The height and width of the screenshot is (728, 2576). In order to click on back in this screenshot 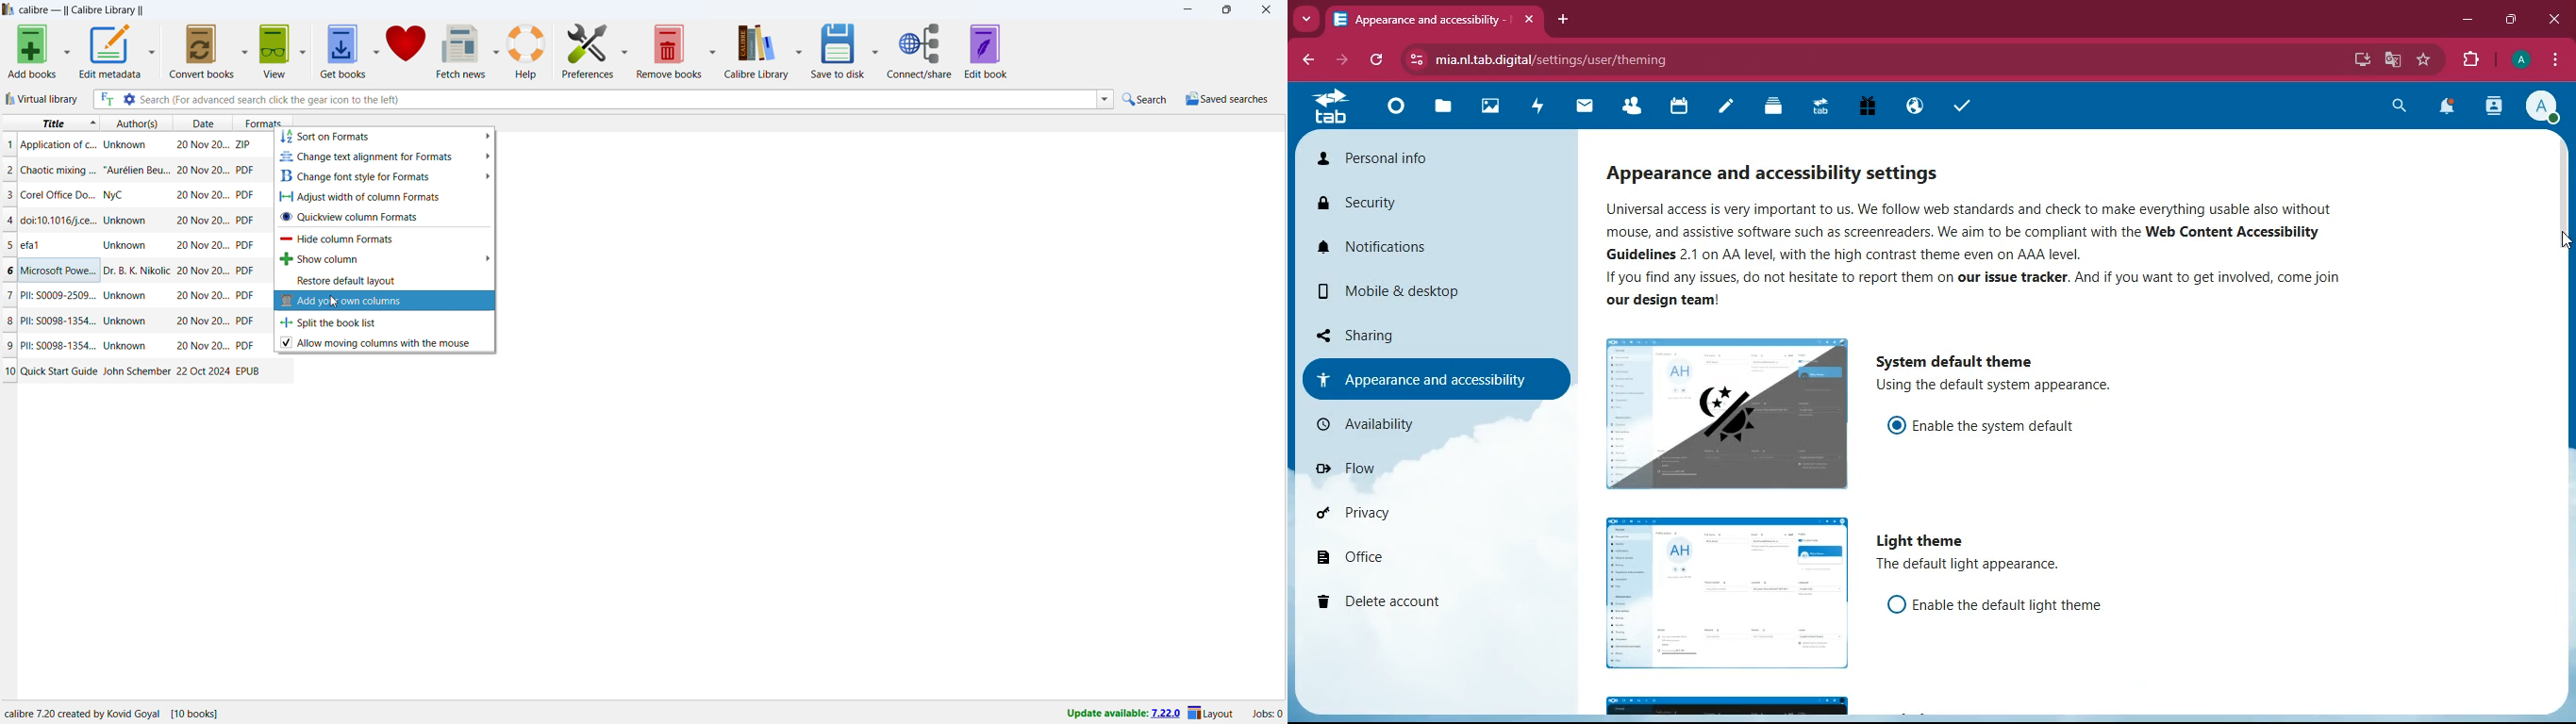, I will do `click(1307, 61)`.